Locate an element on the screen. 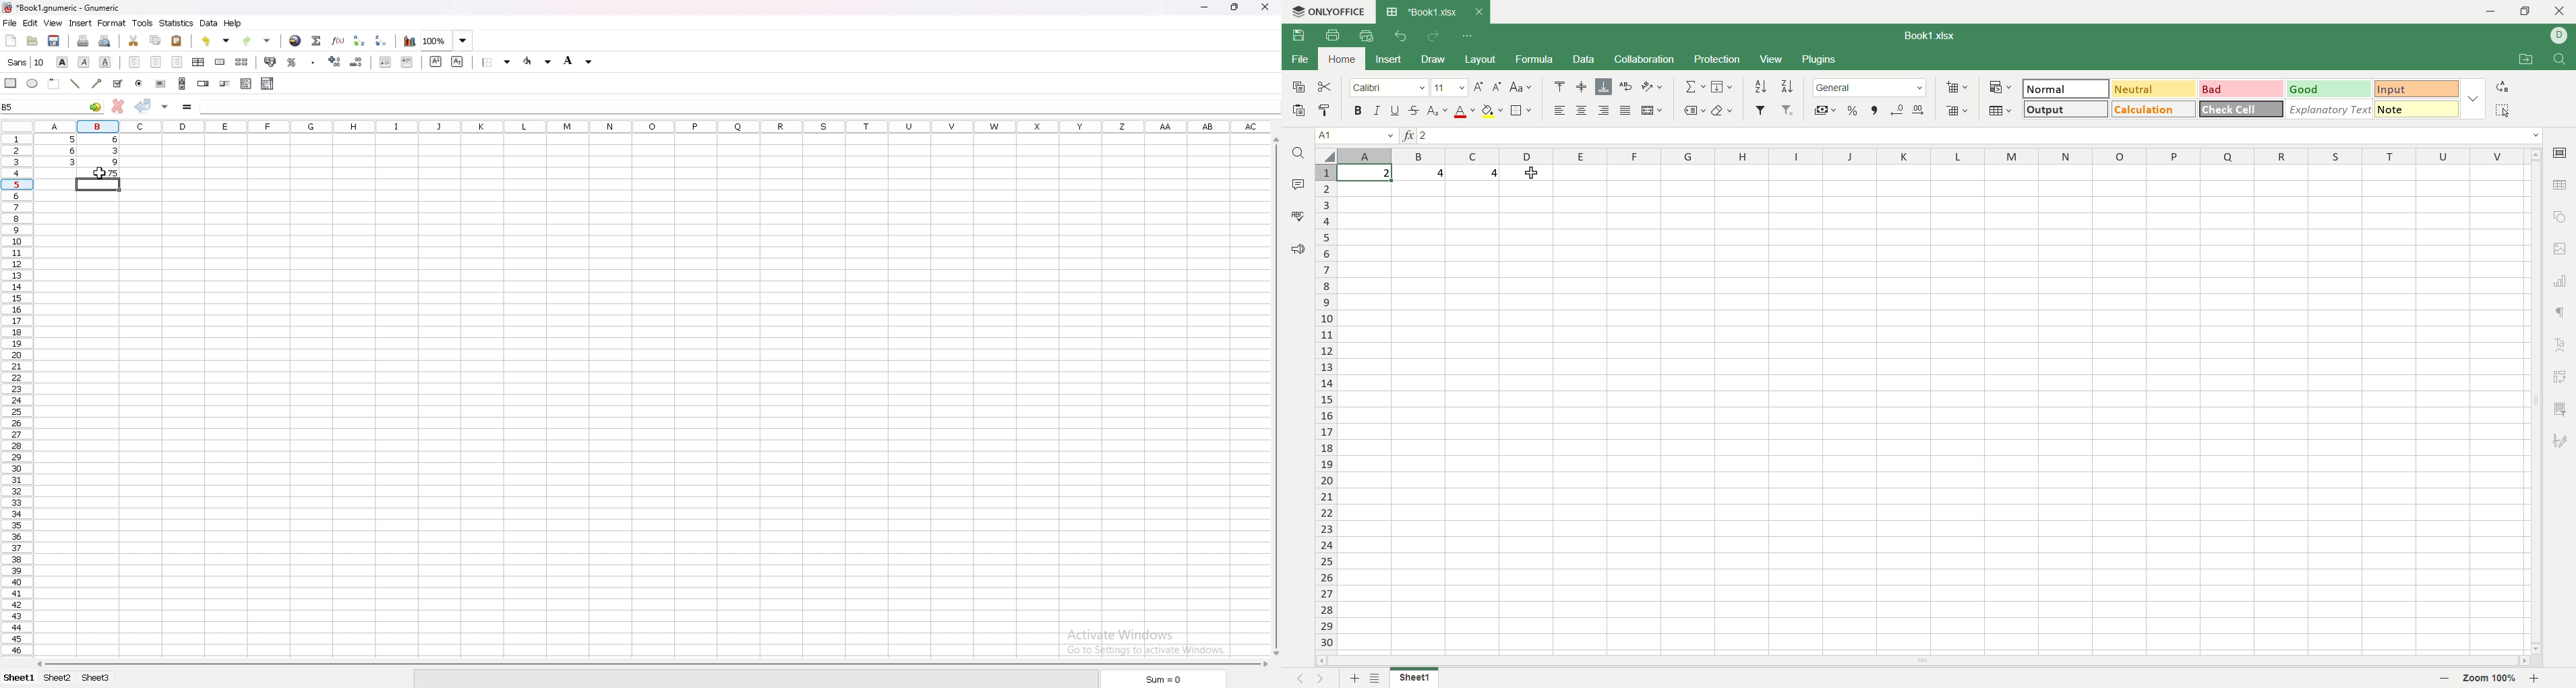 This screenshot has height=700, width=2576. split merged cell is located at coordinates (241, 62).